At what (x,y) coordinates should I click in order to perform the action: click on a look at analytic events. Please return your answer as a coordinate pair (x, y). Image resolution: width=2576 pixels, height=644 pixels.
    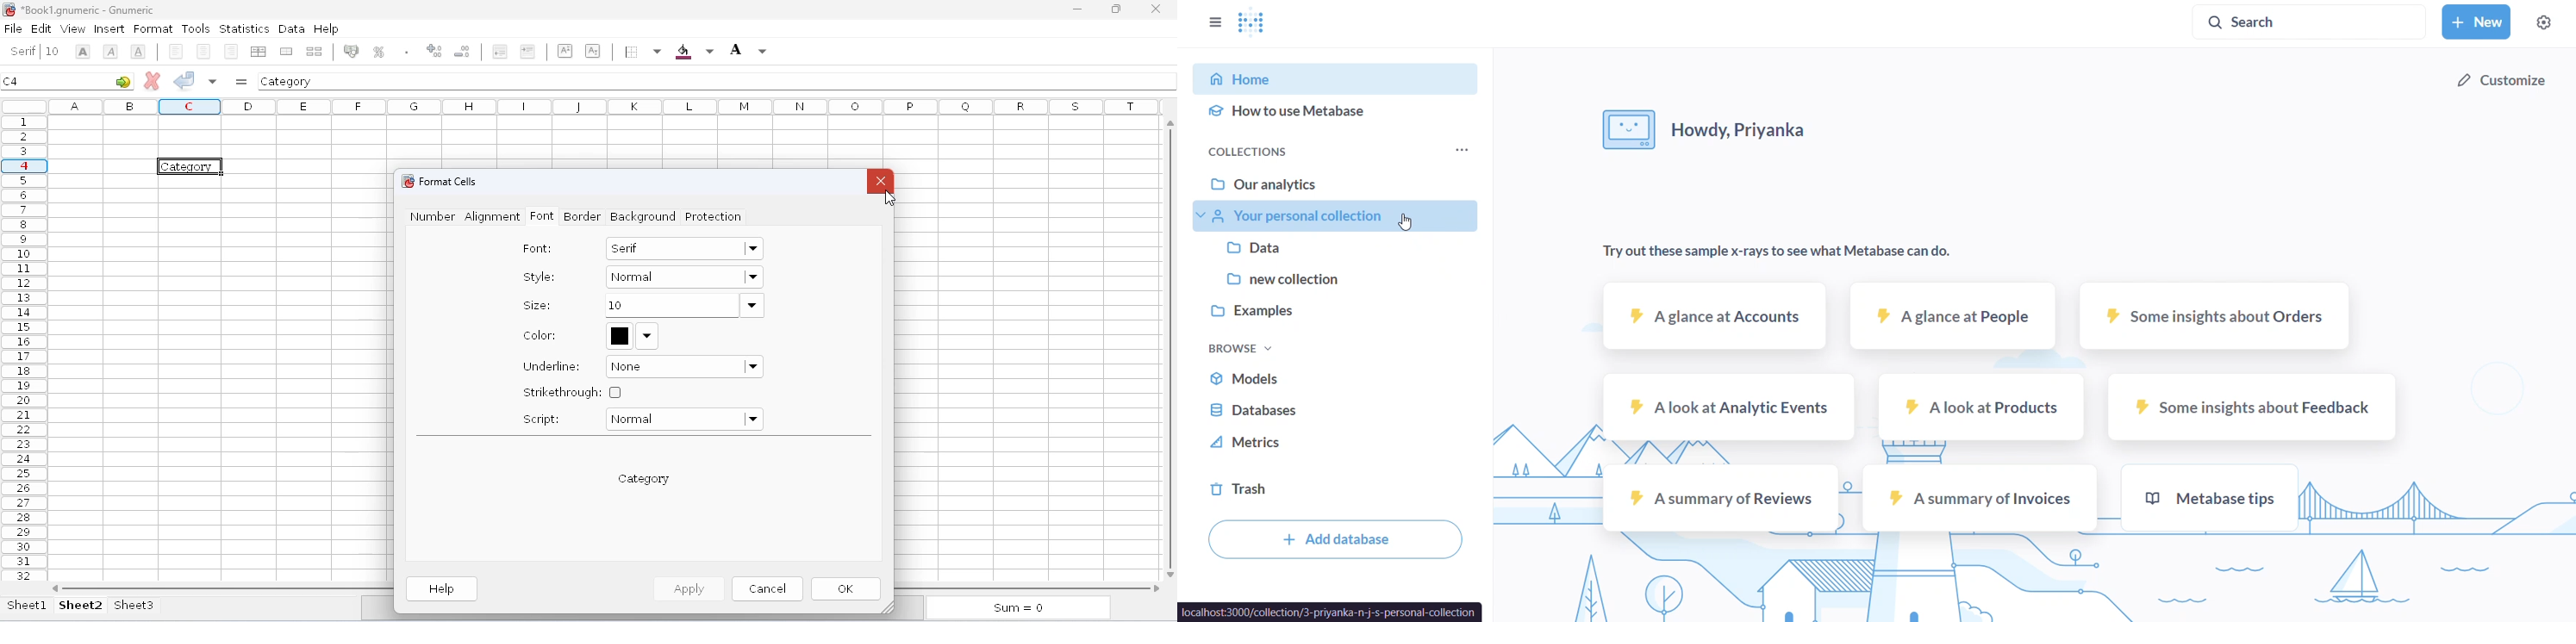
    Looking at the image, I should click on (1728, 406).